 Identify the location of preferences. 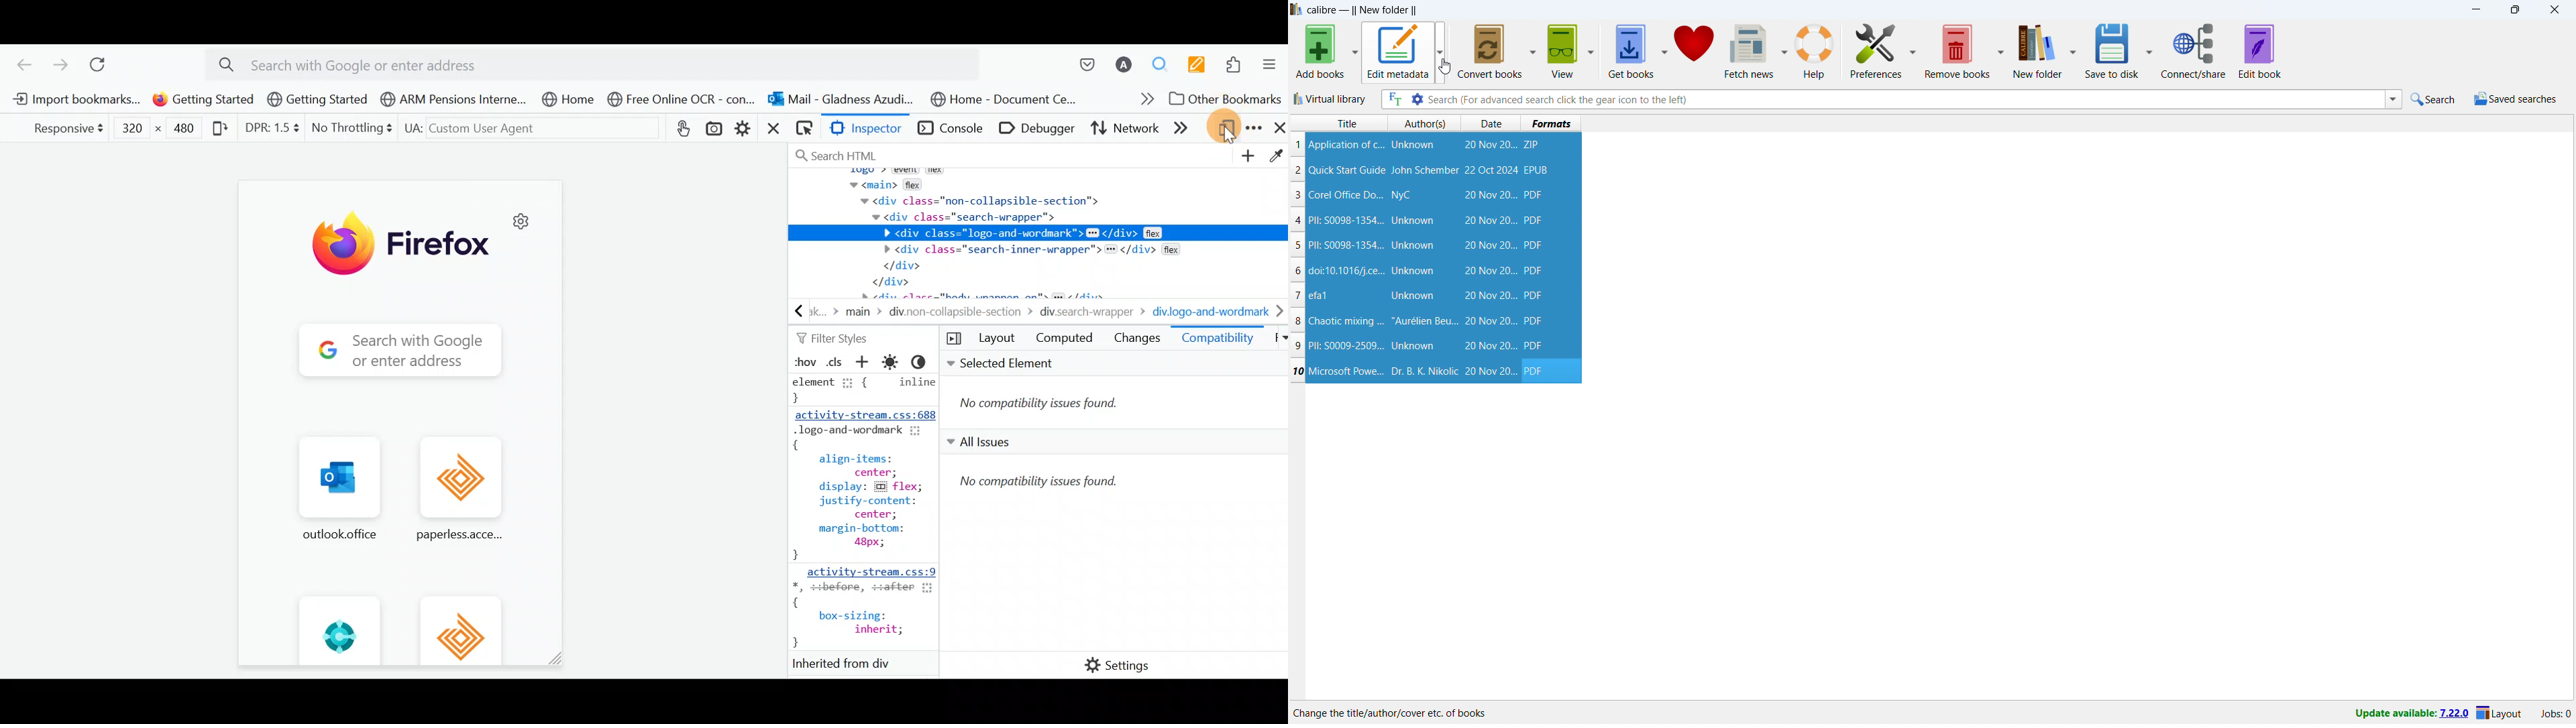
(1876, 50).